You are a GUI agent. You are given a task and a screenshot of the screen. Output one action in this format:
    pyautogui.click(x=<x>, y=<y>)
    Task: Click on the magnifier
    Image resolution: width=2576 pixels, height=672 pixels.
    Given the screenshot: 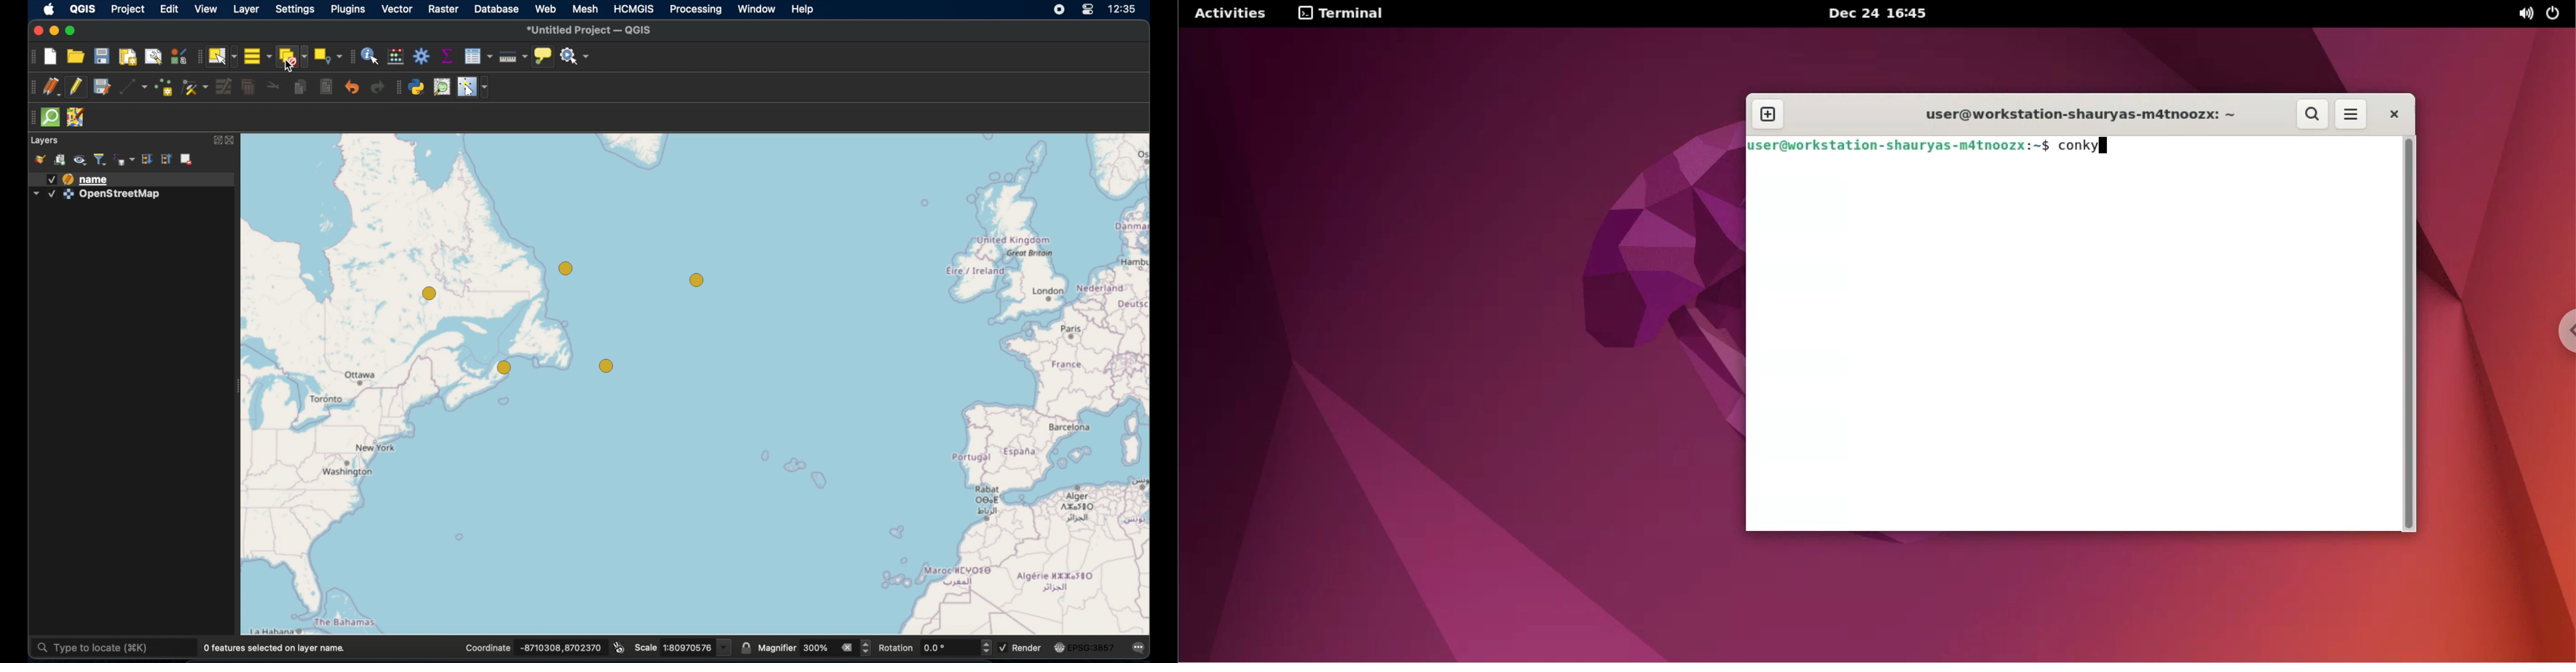 What is the action you would take?
    pyautogui.click(x=778, y=648)
    